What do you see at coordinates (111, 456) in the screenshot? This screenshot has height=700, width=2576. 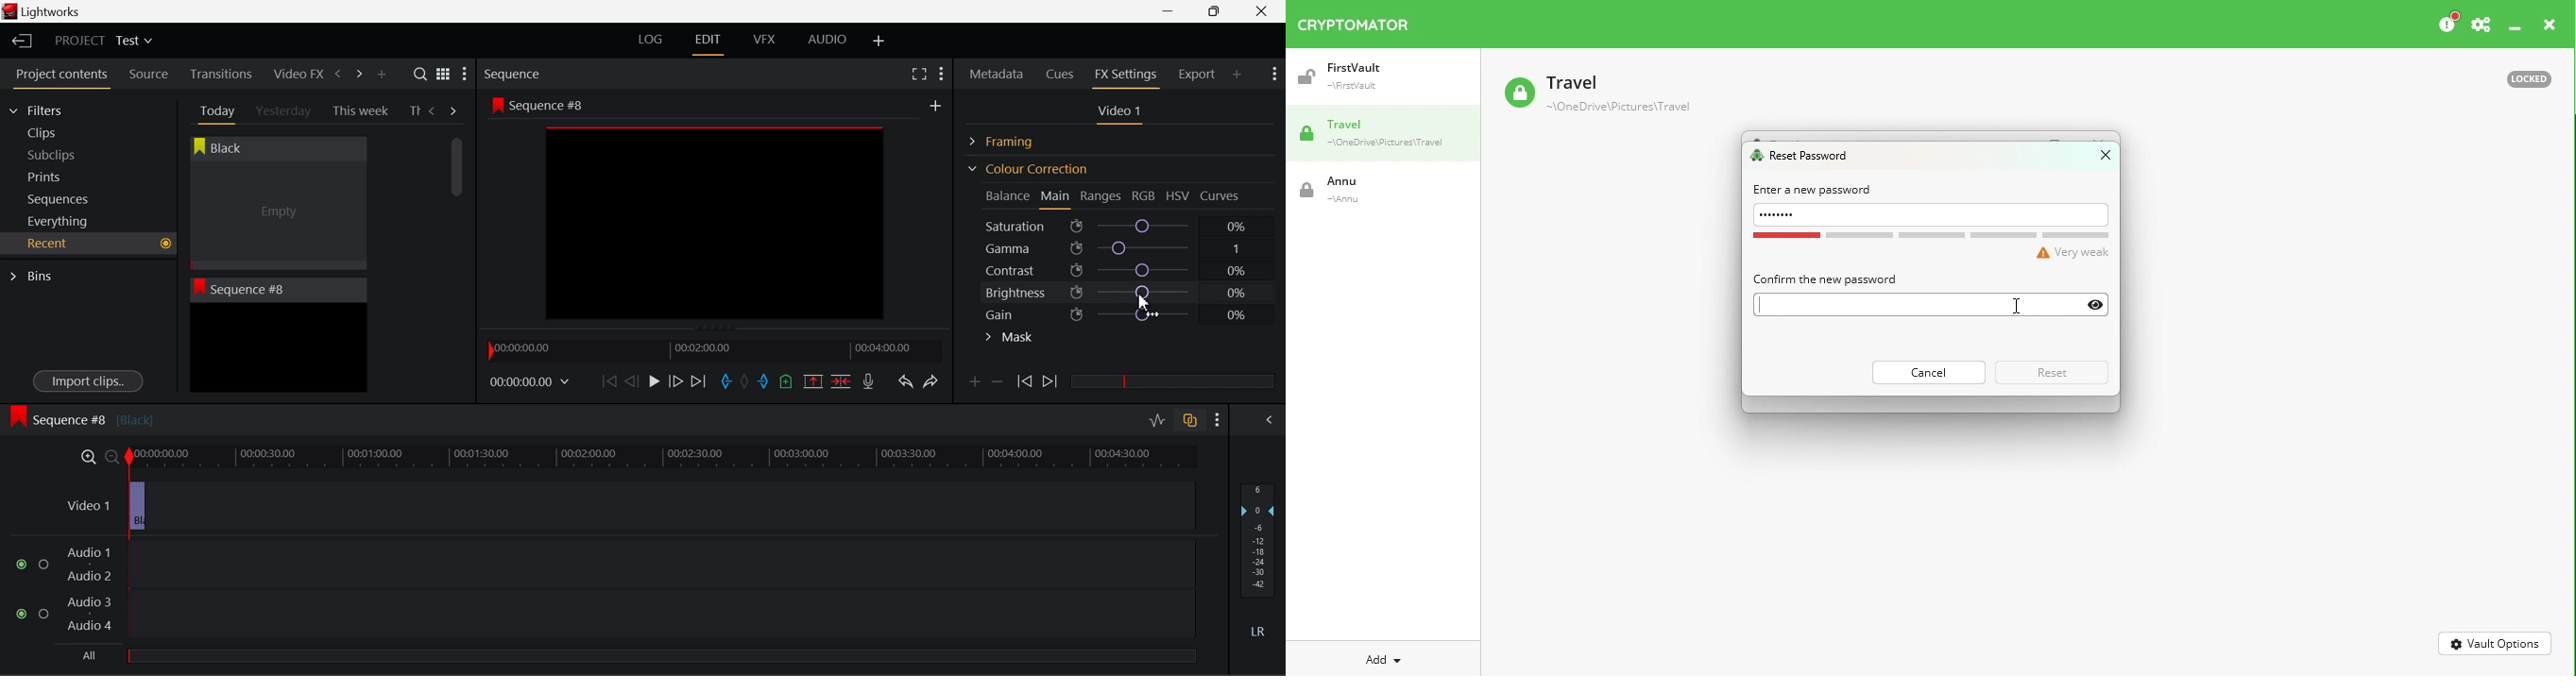 I see `Timeline Zoom Out` at bounding box center [111, 456].